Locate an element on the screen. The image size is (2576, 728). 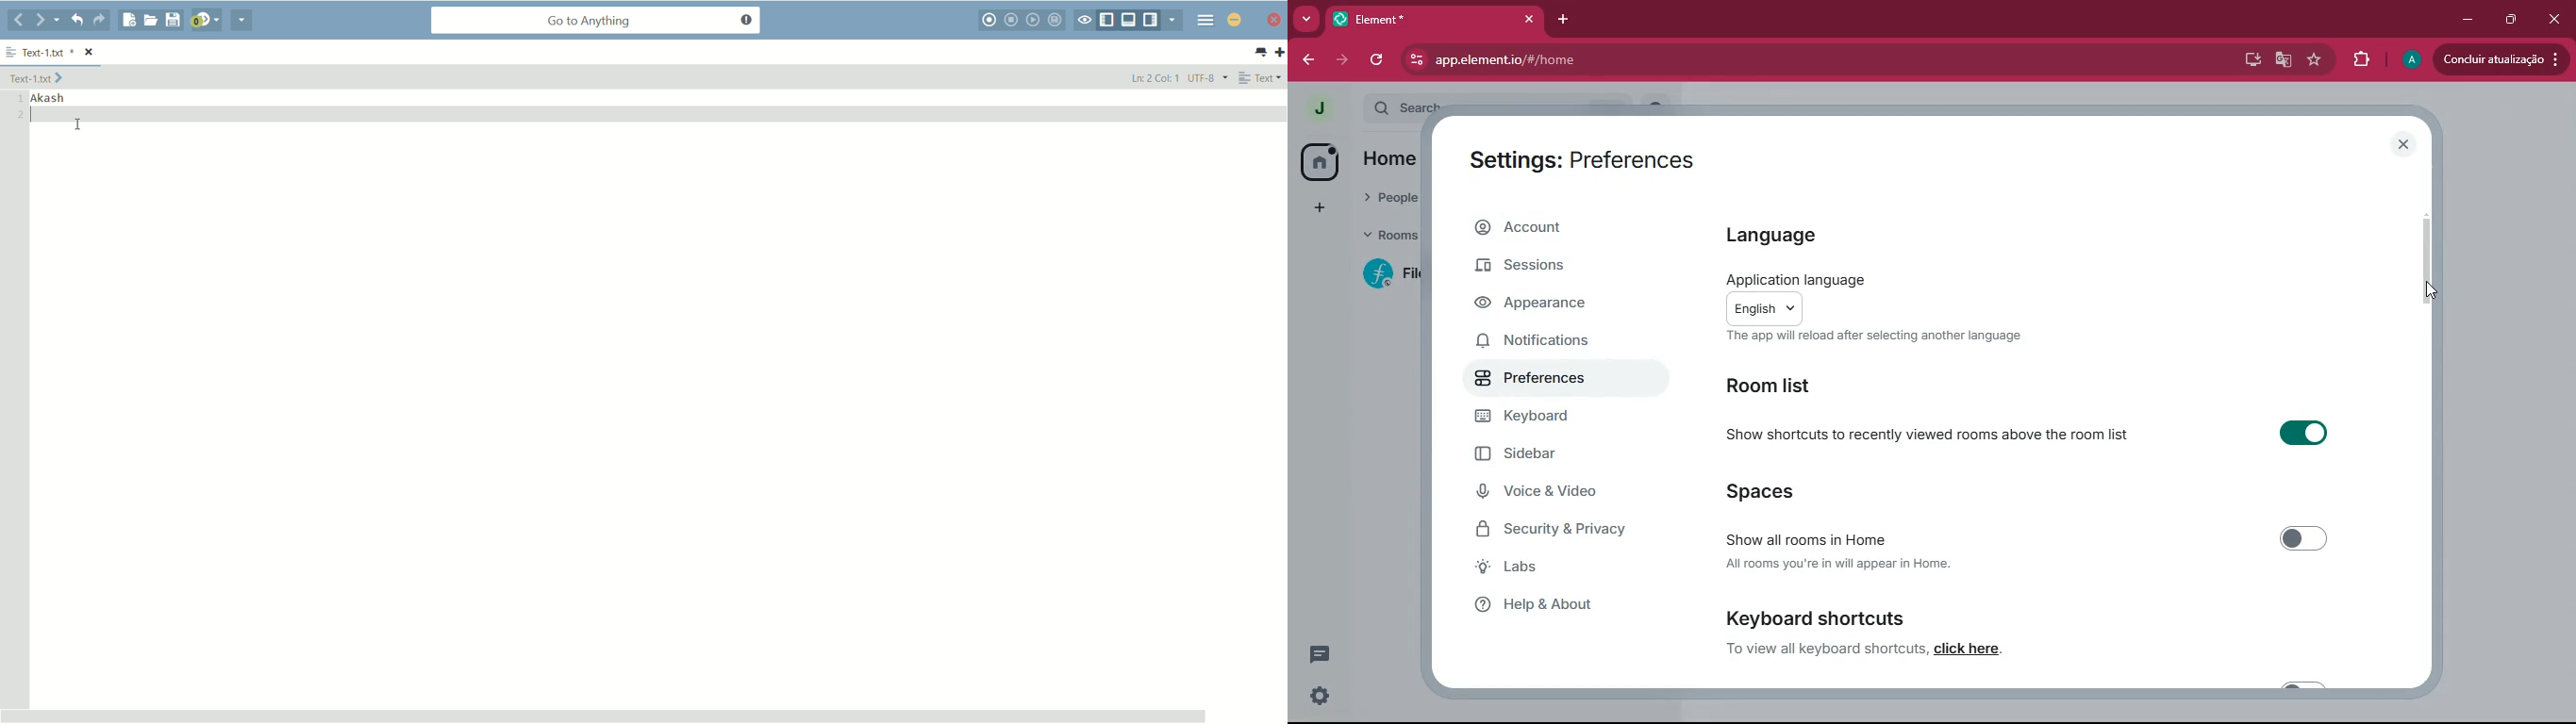
Show shortcuts to recently viewed rooms above the room list is located at coordinates (2034, 436).